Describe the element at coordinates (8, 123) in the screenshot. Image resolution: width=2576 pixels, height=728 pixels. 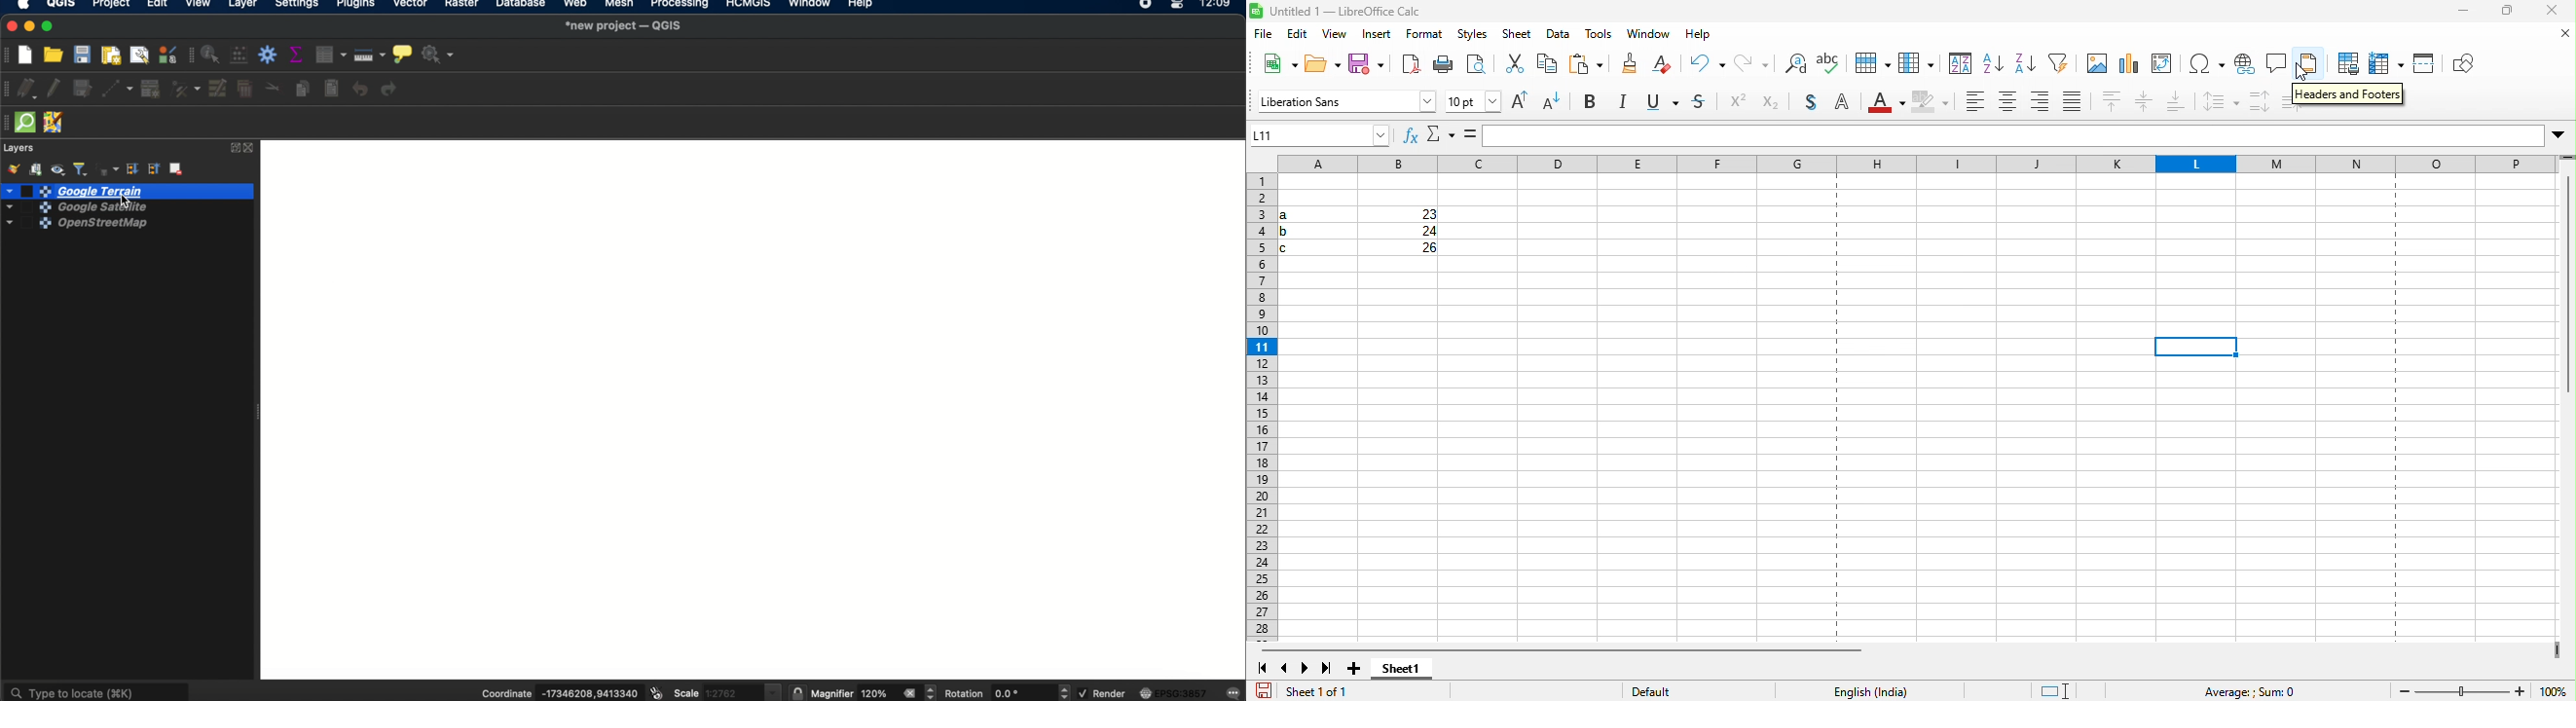
I see `hidden toolbar` at that location.